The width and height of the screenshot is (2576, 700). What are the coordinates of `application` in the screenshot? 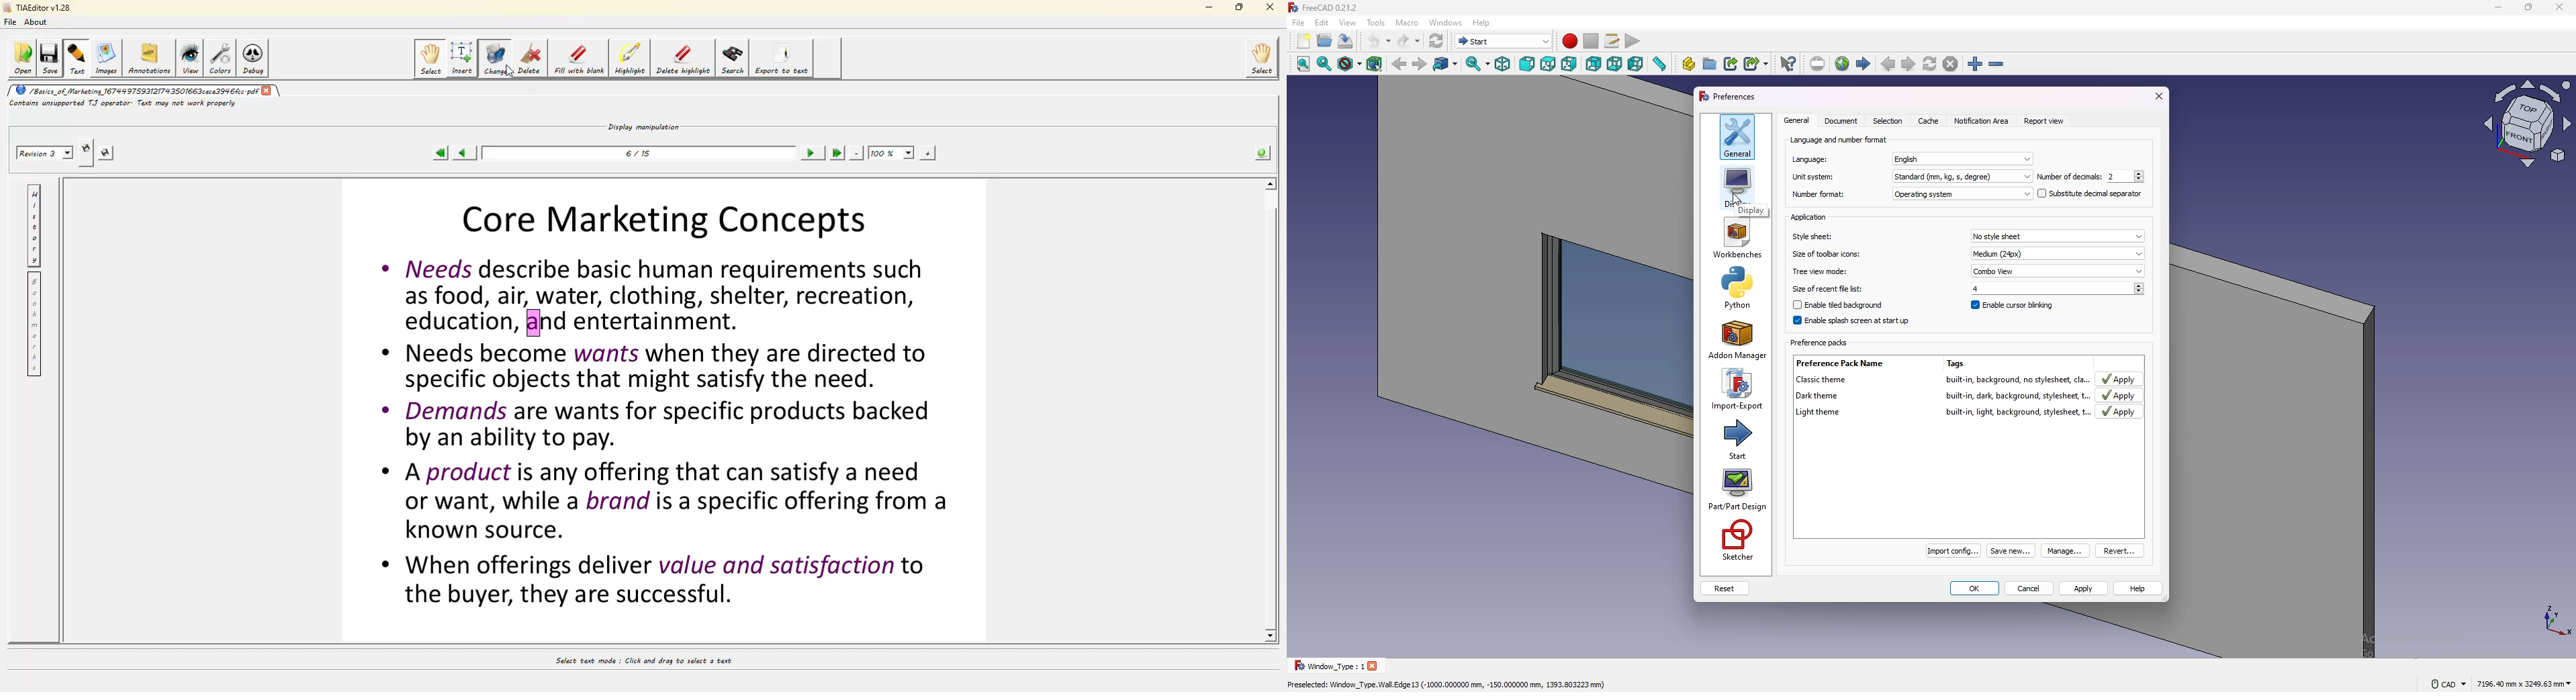 It's located at (1810, 214).